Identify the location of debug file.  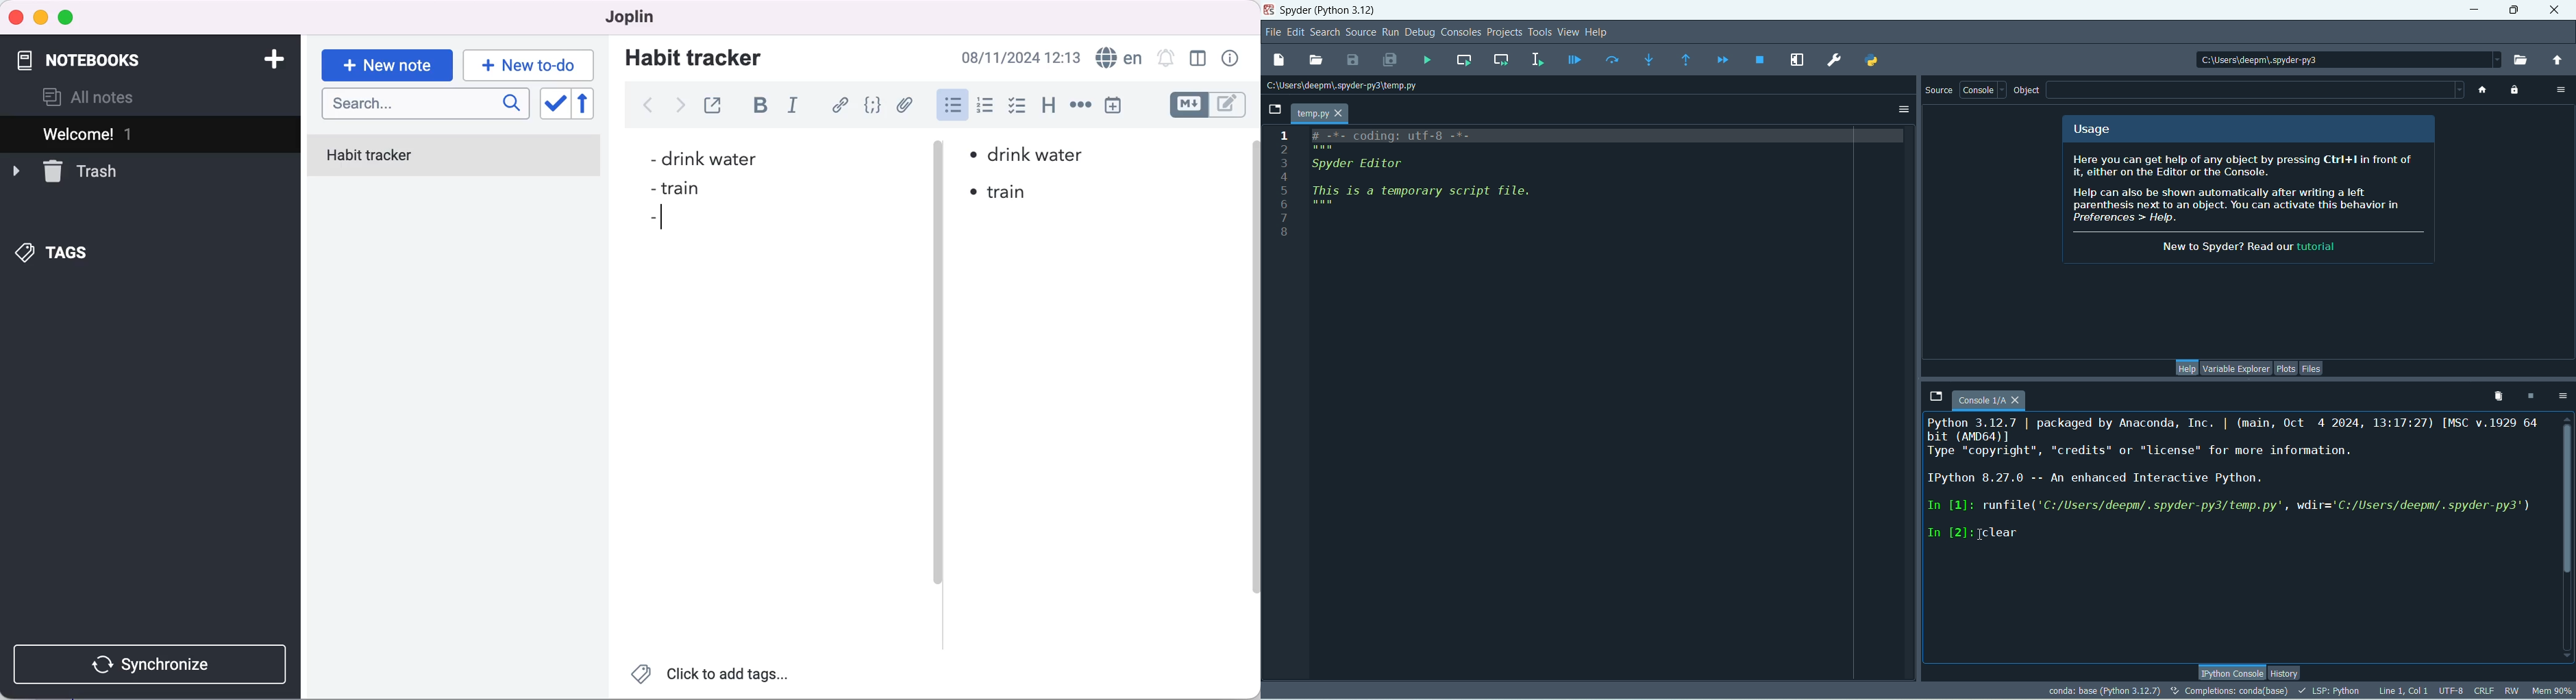
(1574, 62).